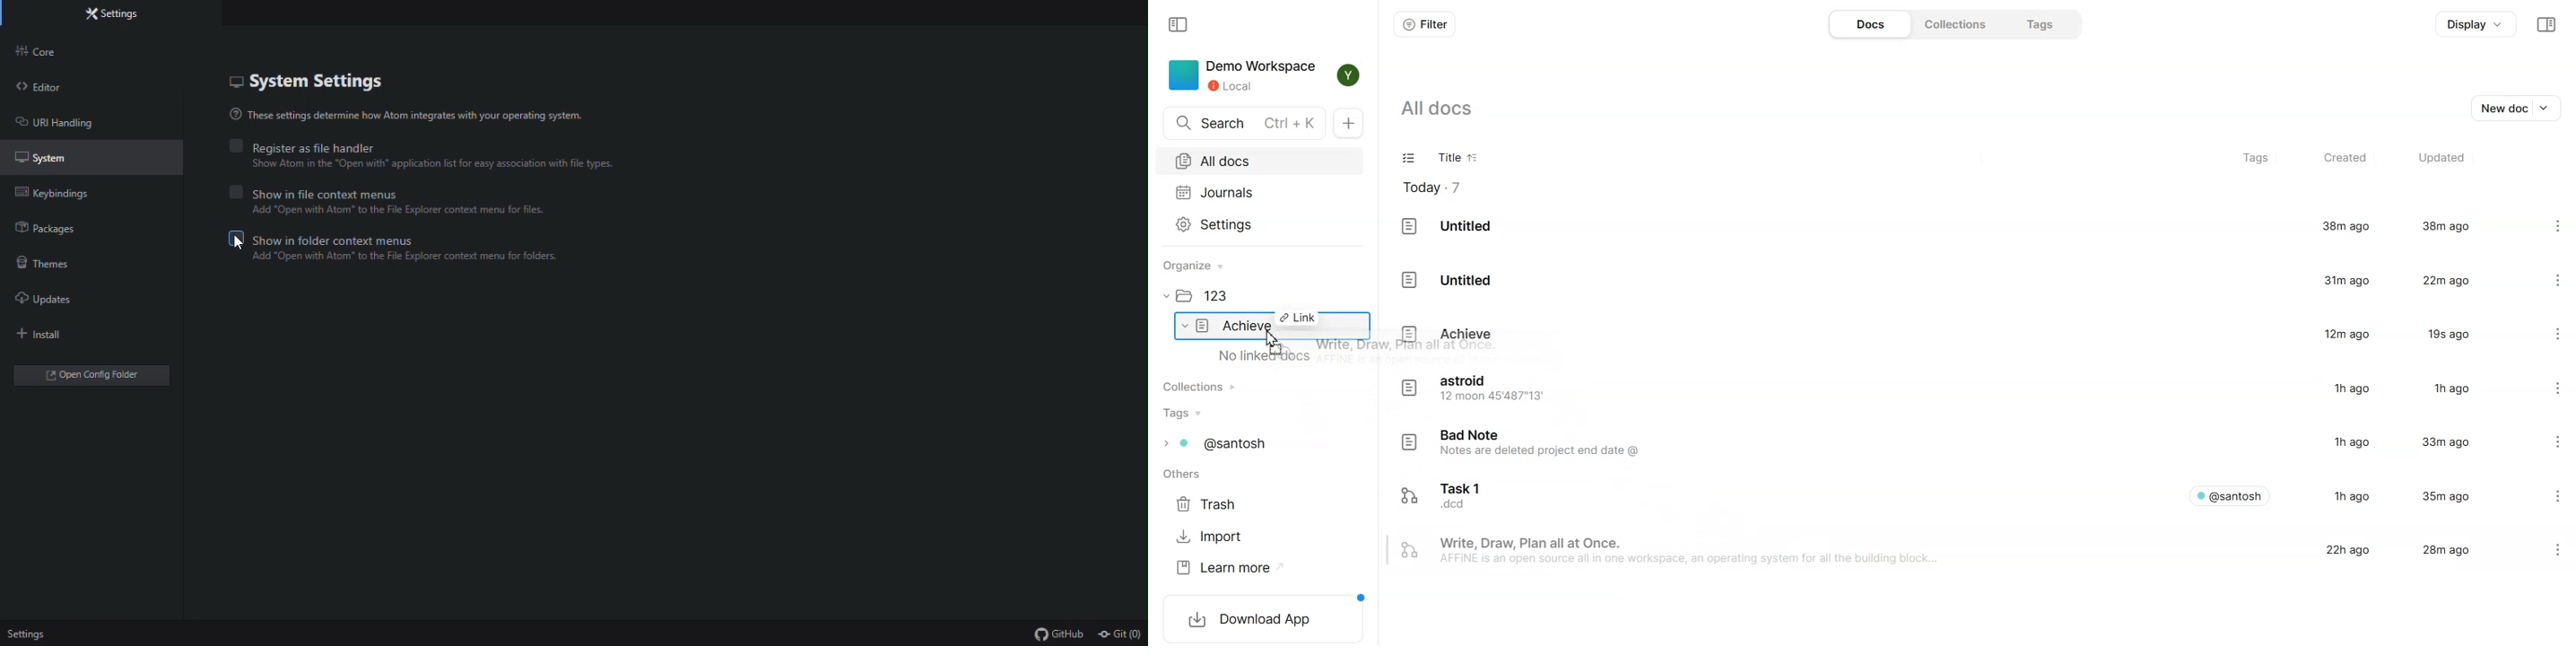 This screenshot has height=672, width=2576. I want to click on Journals, so click(1259, 192).